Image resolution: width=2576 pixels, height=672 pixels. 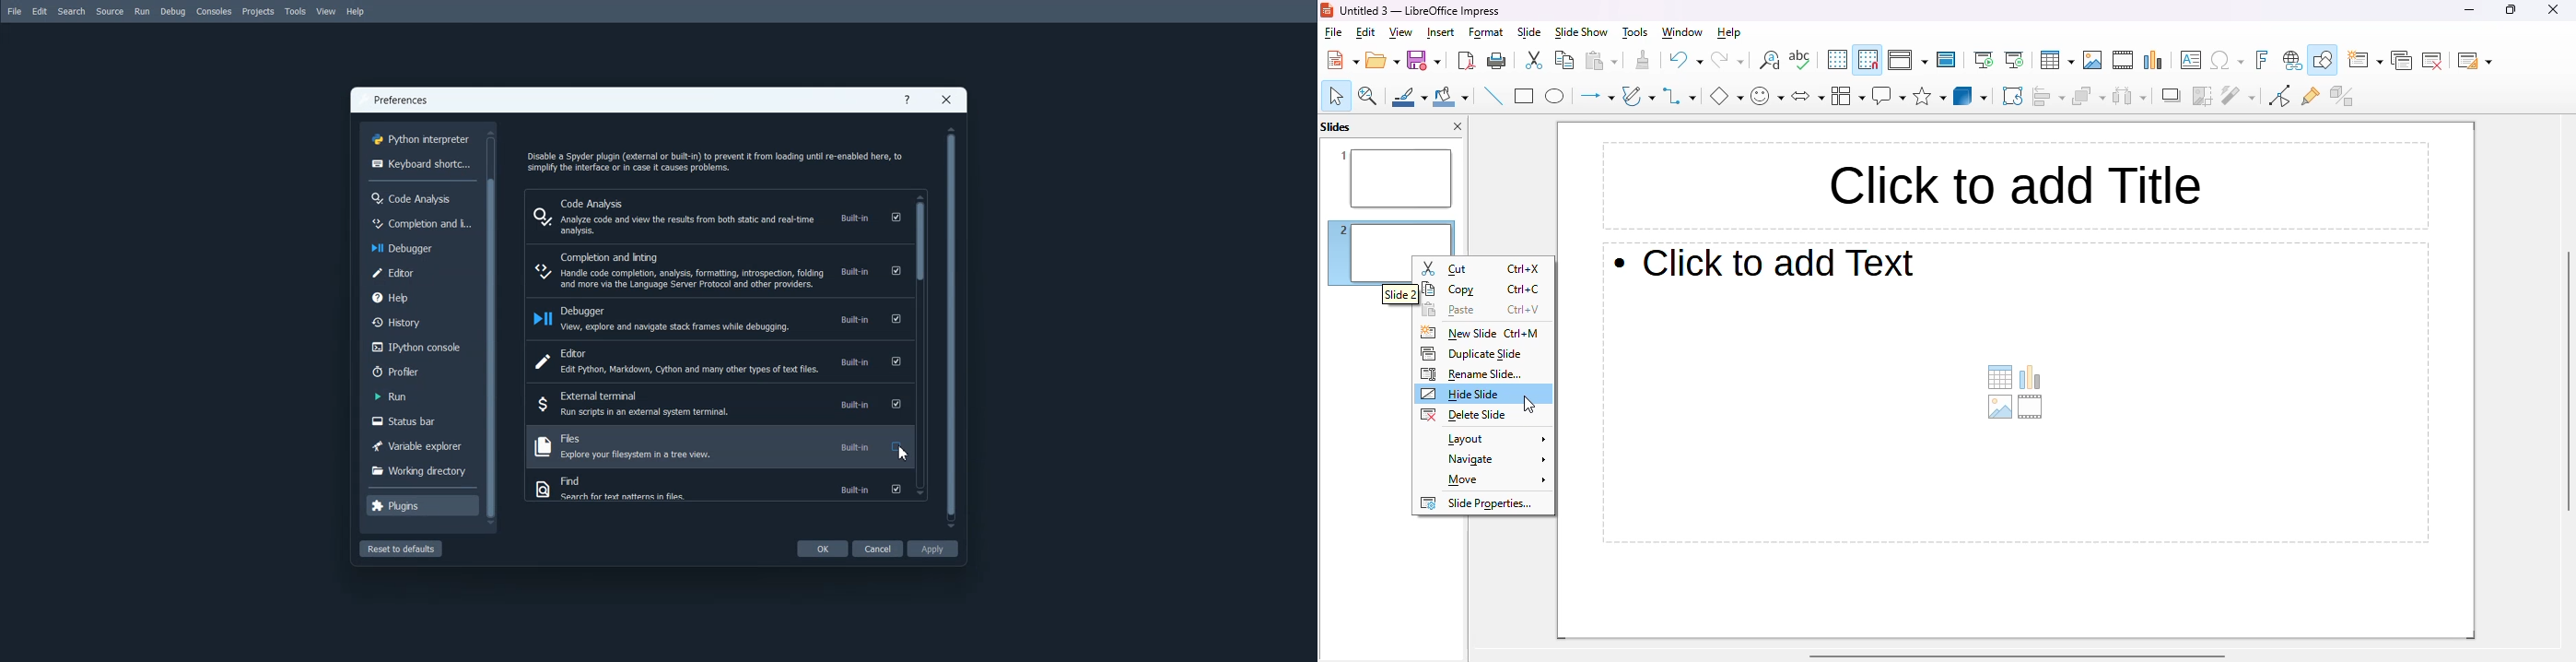 I want to click on Code Analysis, so click(x=718, y=216).